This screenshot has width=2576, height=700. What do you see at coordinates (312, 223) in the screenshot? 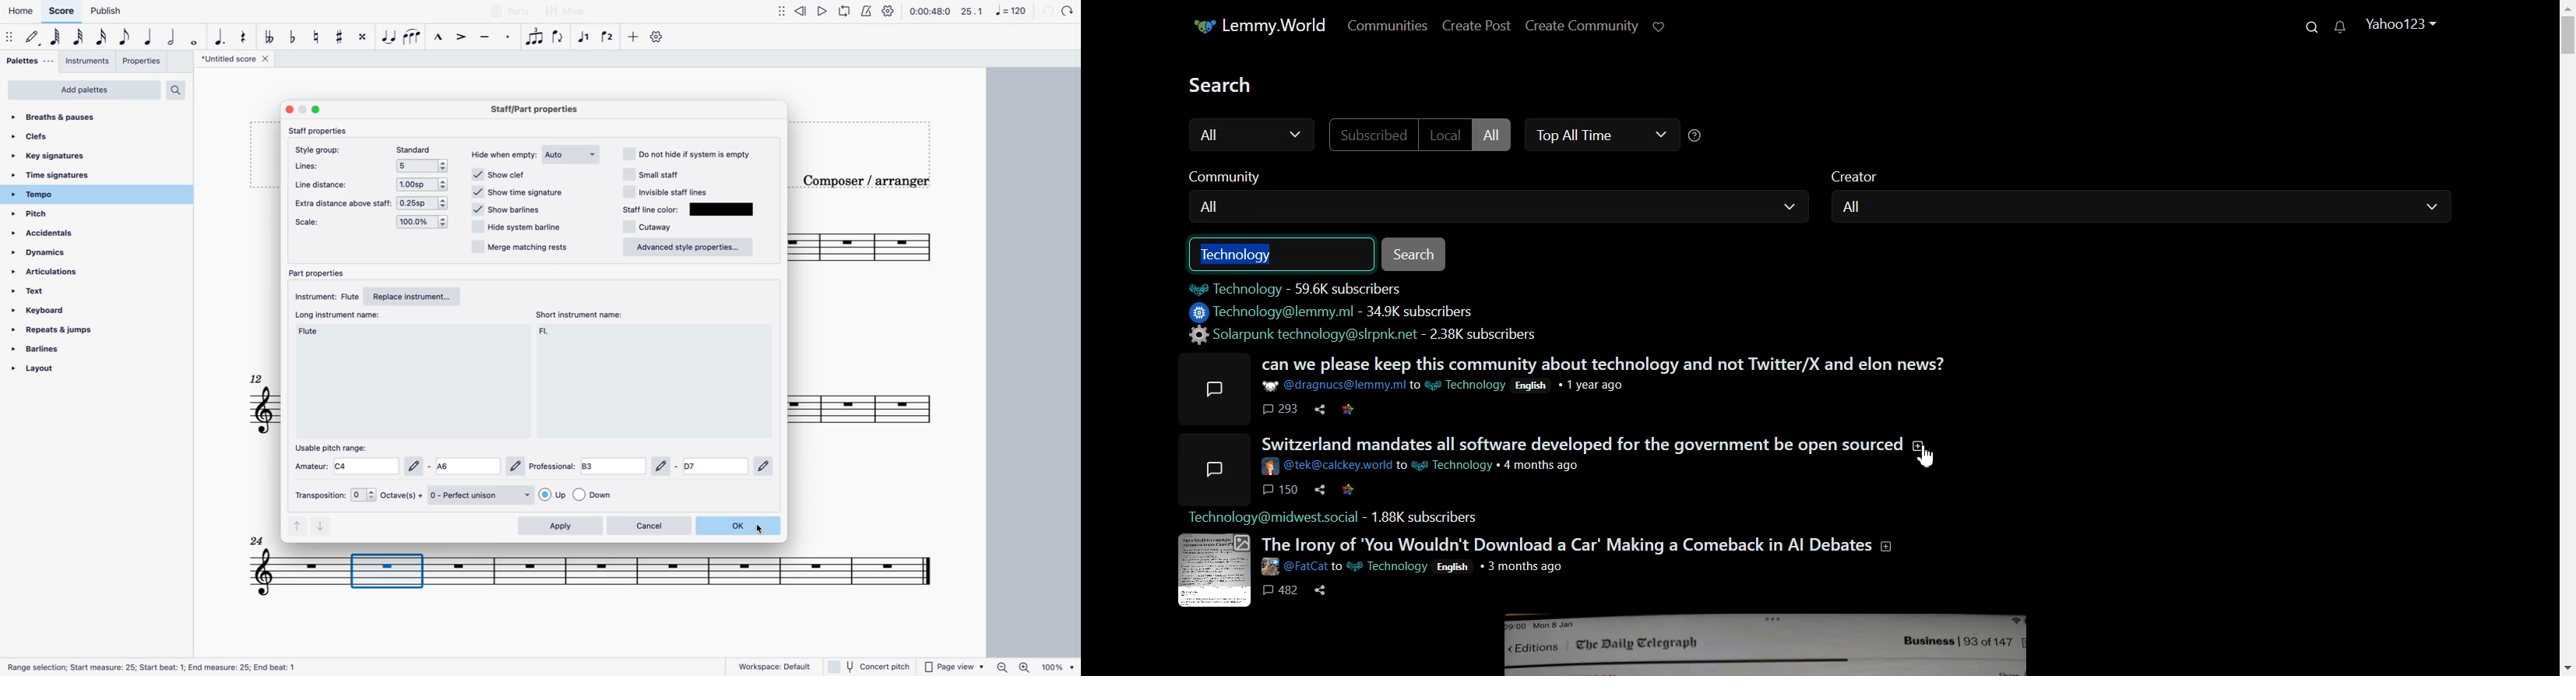
I see `scale` at bounding box center [312, 223].